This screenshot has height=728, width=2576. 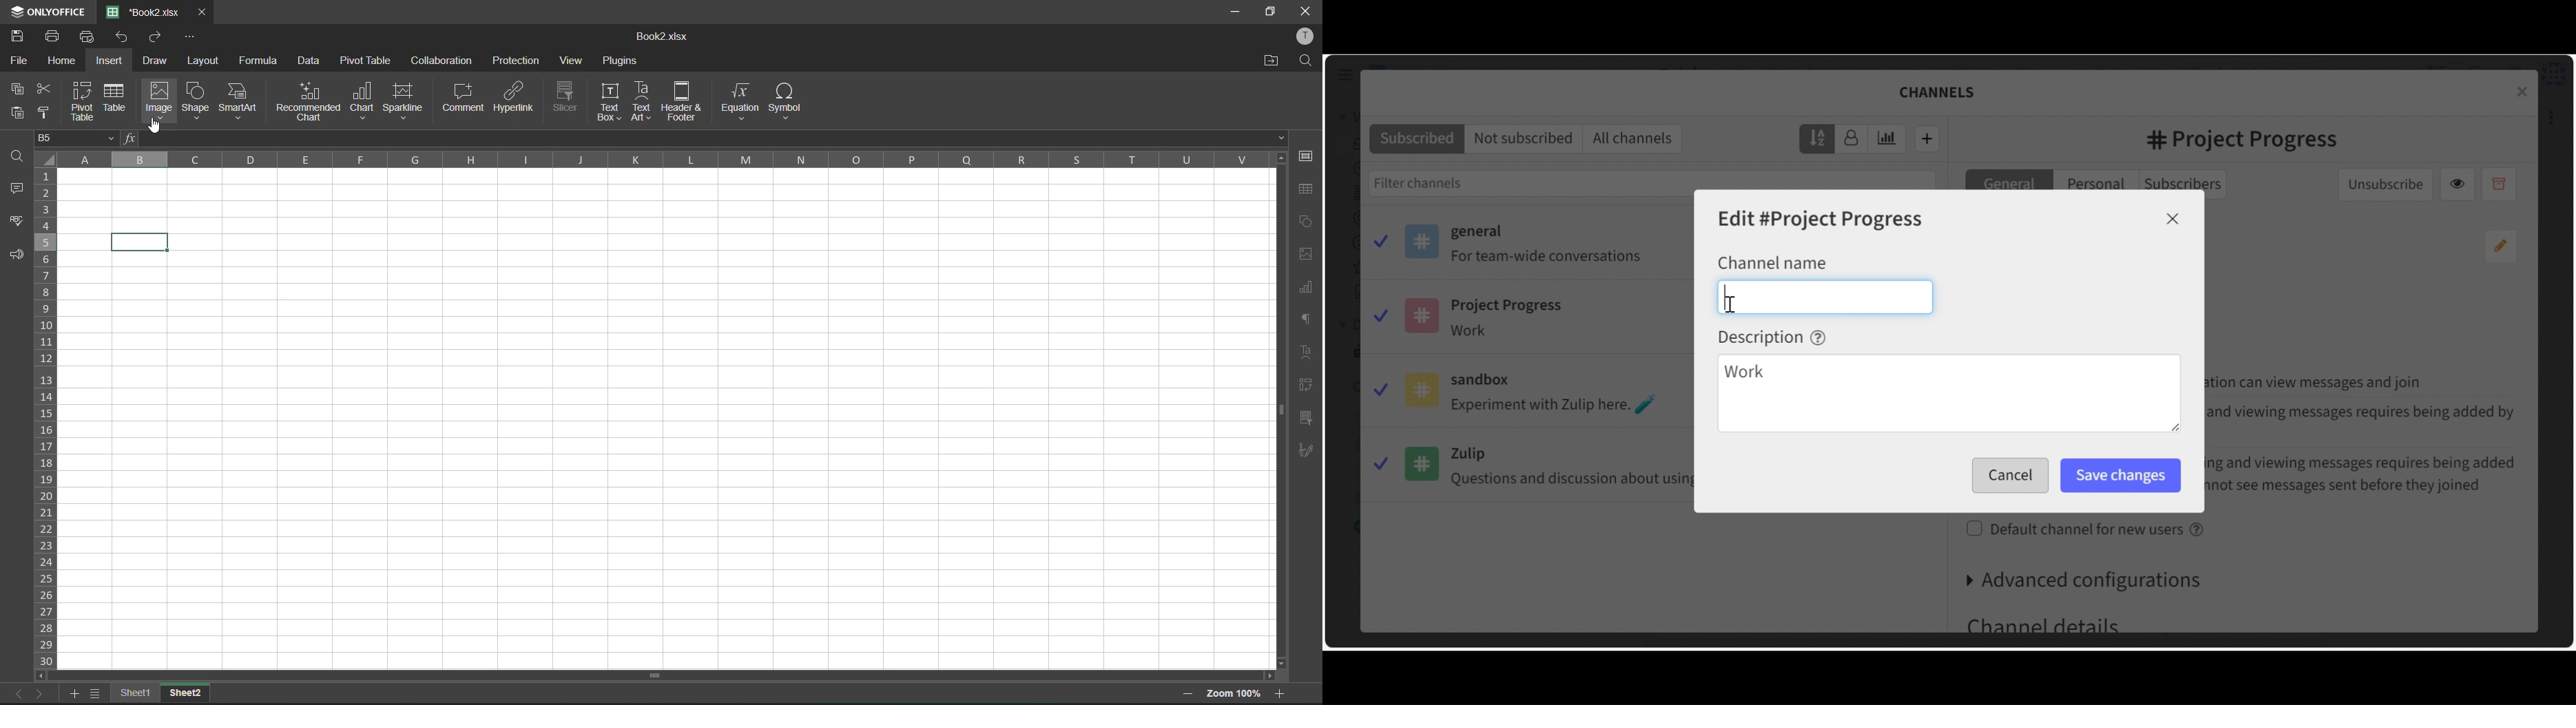 I want to click on protection, so click(x=515, y=62).